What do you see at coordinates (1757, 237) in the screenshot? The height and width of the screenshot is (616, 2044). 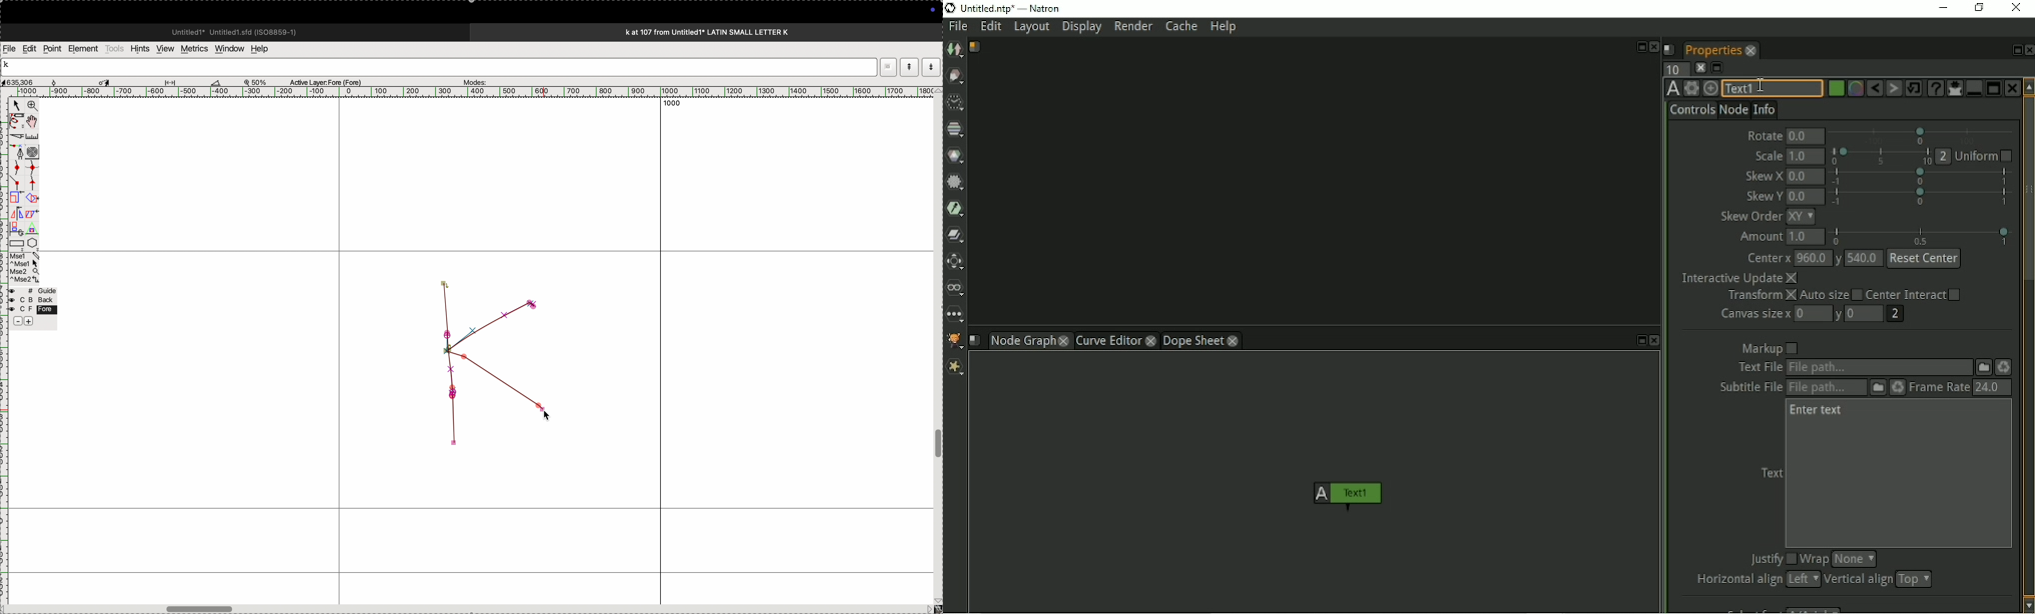 I see `Amount` at bounding box center [1757, 237].